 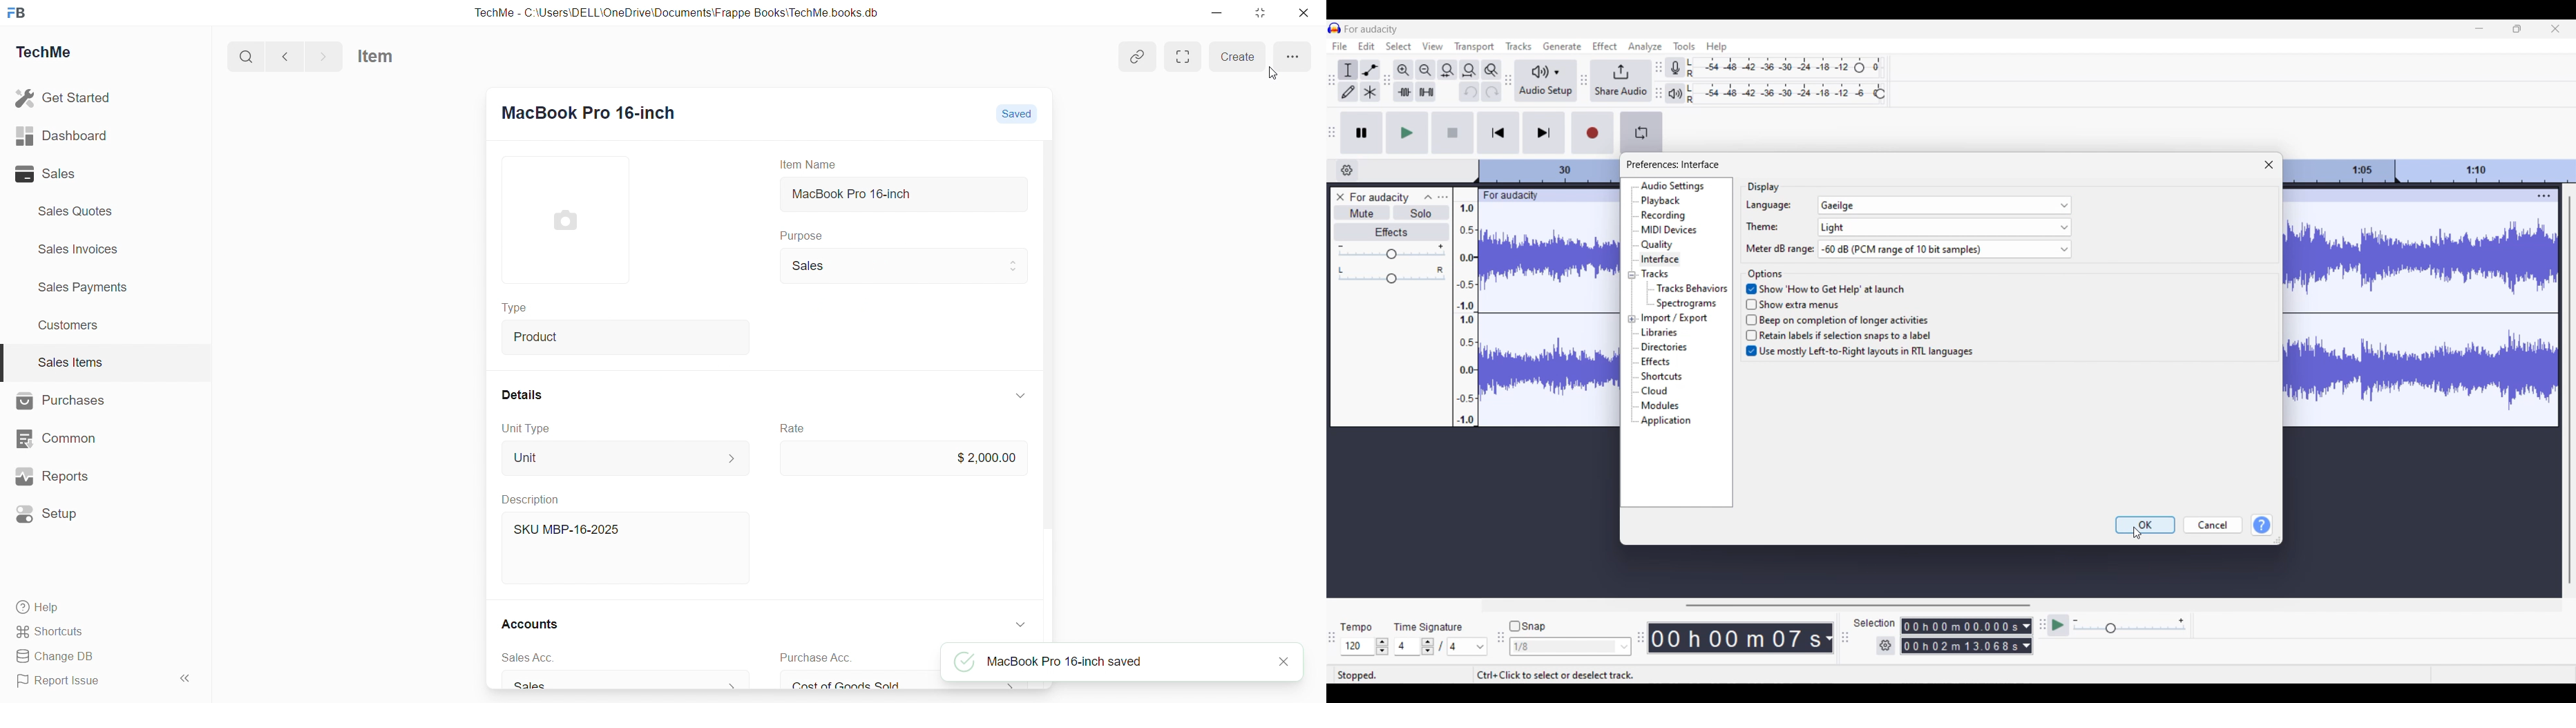 I want to click on 2,000.00, so click(x=902, y=459).